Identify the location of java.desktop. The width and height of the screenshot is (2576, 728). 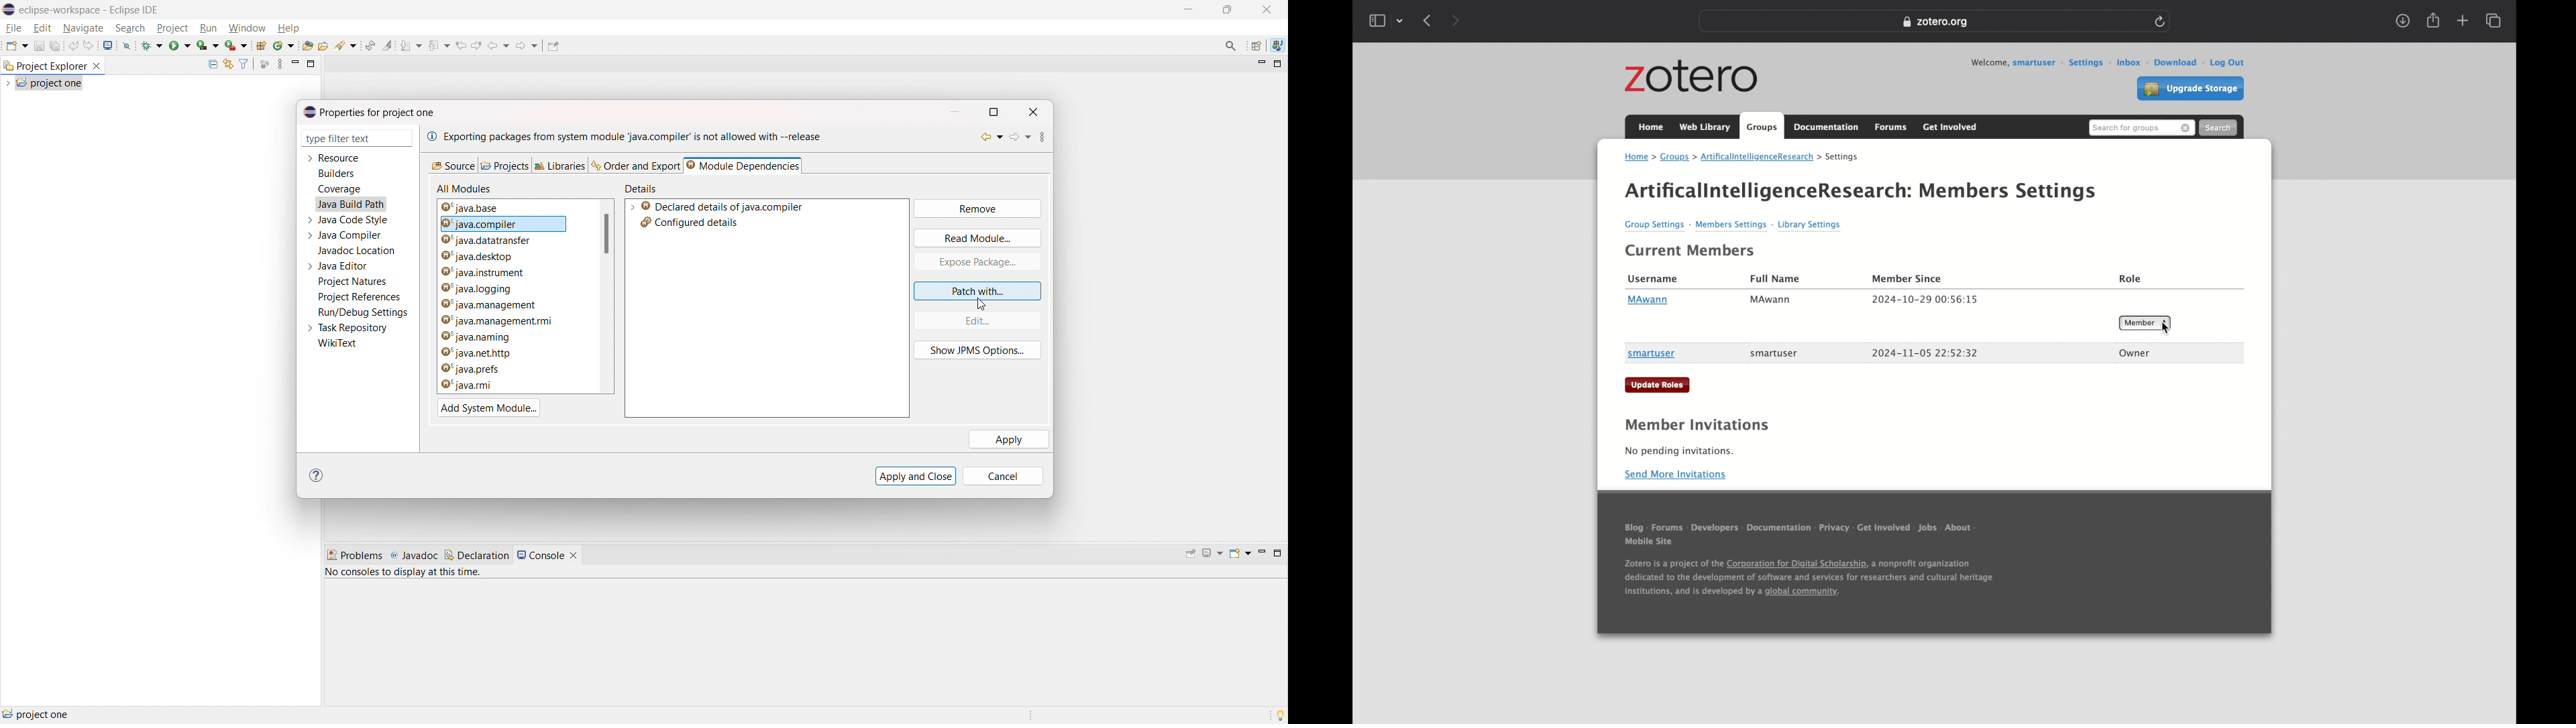
(513, 255).